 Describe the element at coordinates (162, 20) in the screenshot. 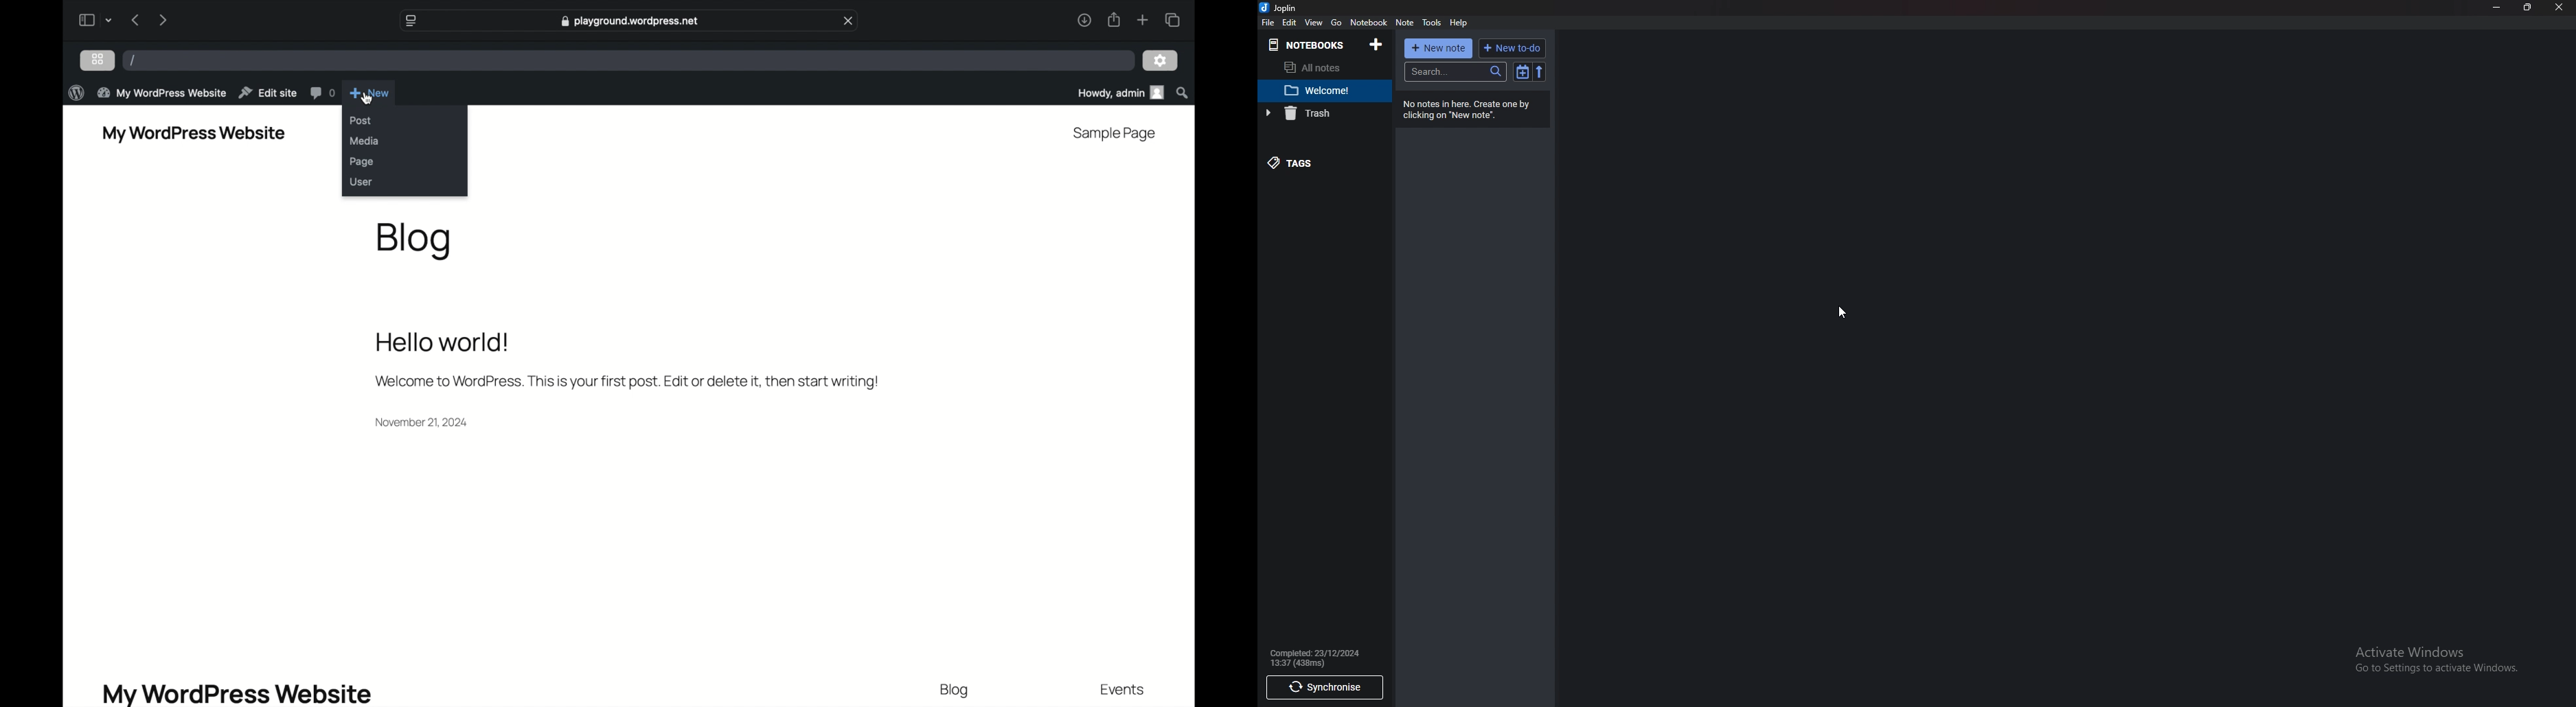

I see `next page` at that location.